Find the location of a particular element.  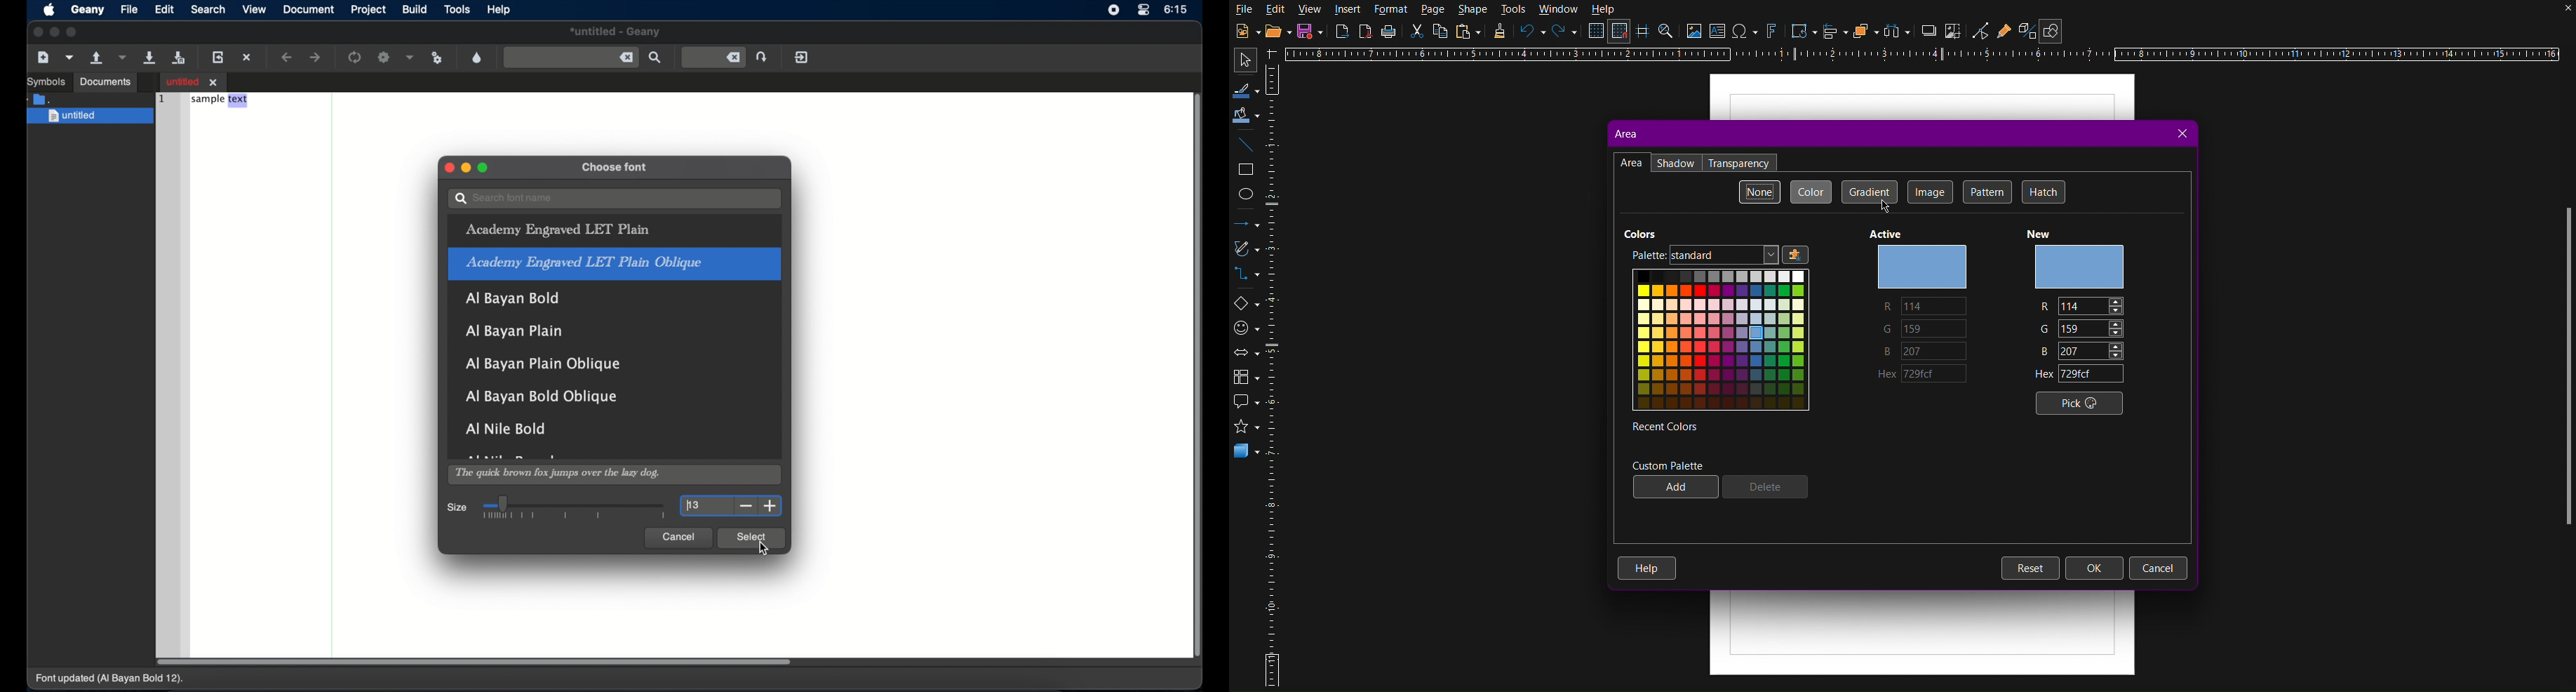

scroll bar is located at coordinates (2561, 372).